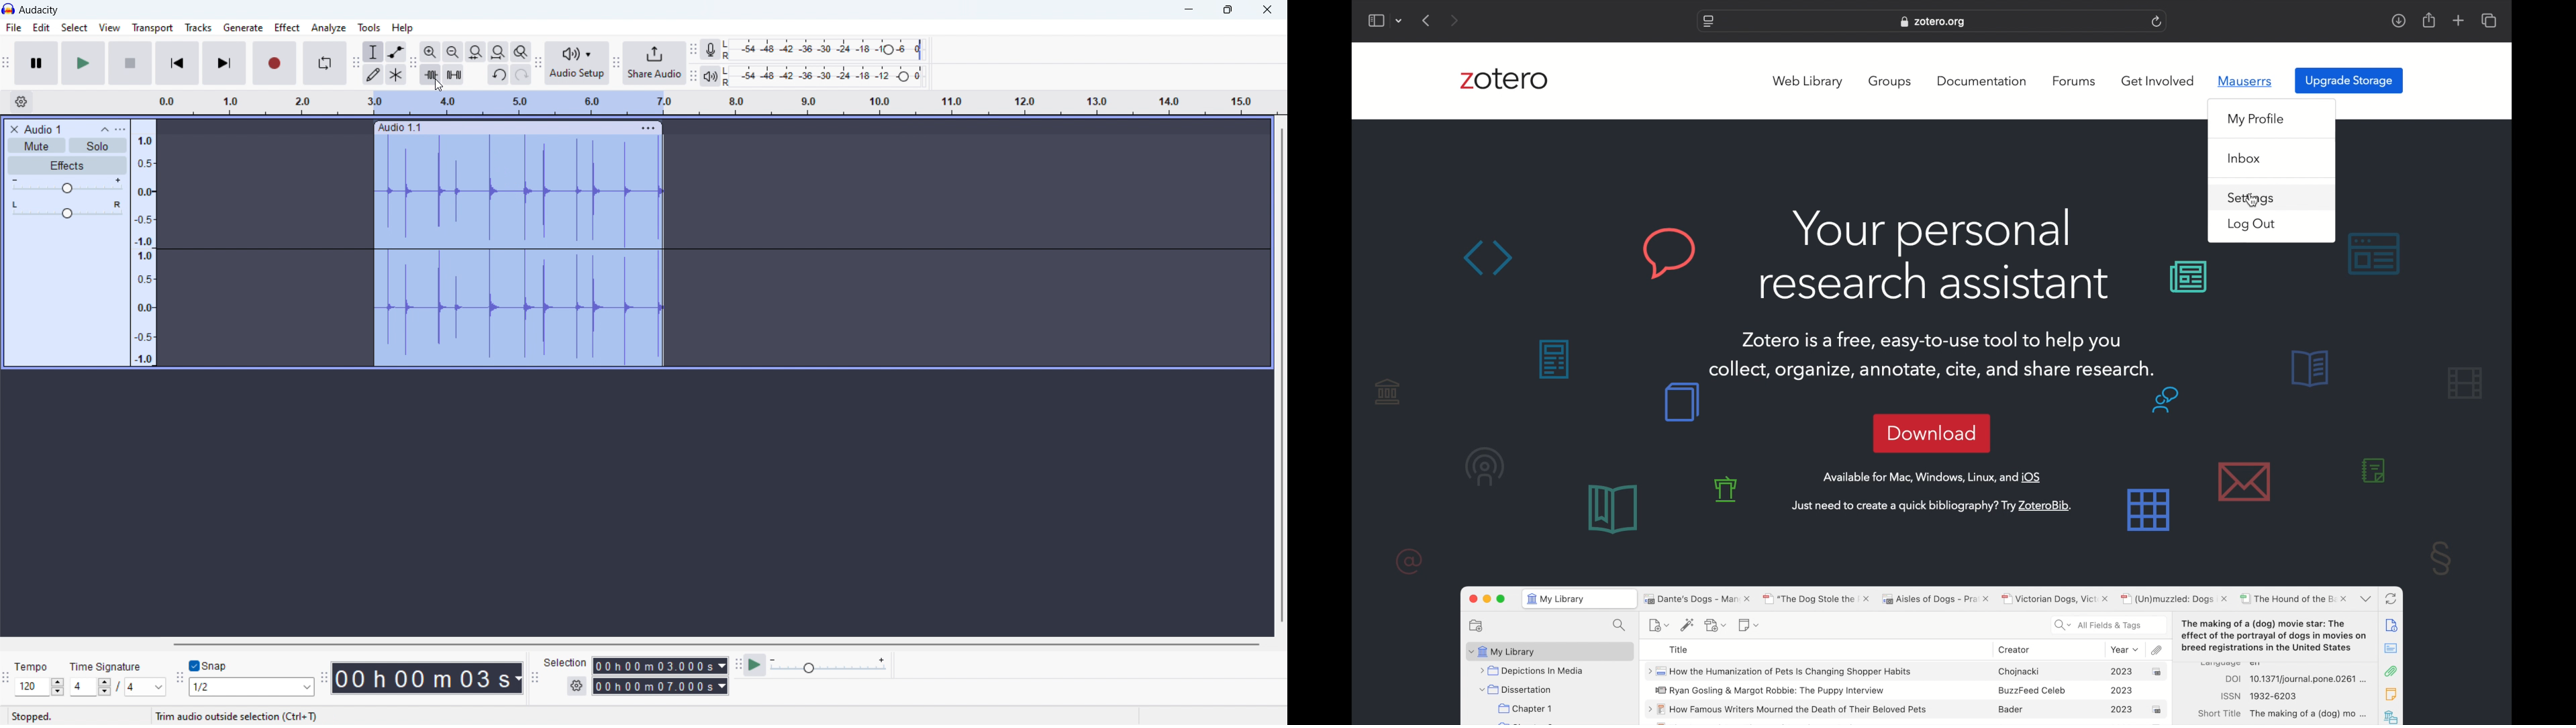 The image size is (2576, 728). What do you see at coordinates (1375, 20) in the screenshot?
I see `show sidebar` at bounding box center [1375, 20].